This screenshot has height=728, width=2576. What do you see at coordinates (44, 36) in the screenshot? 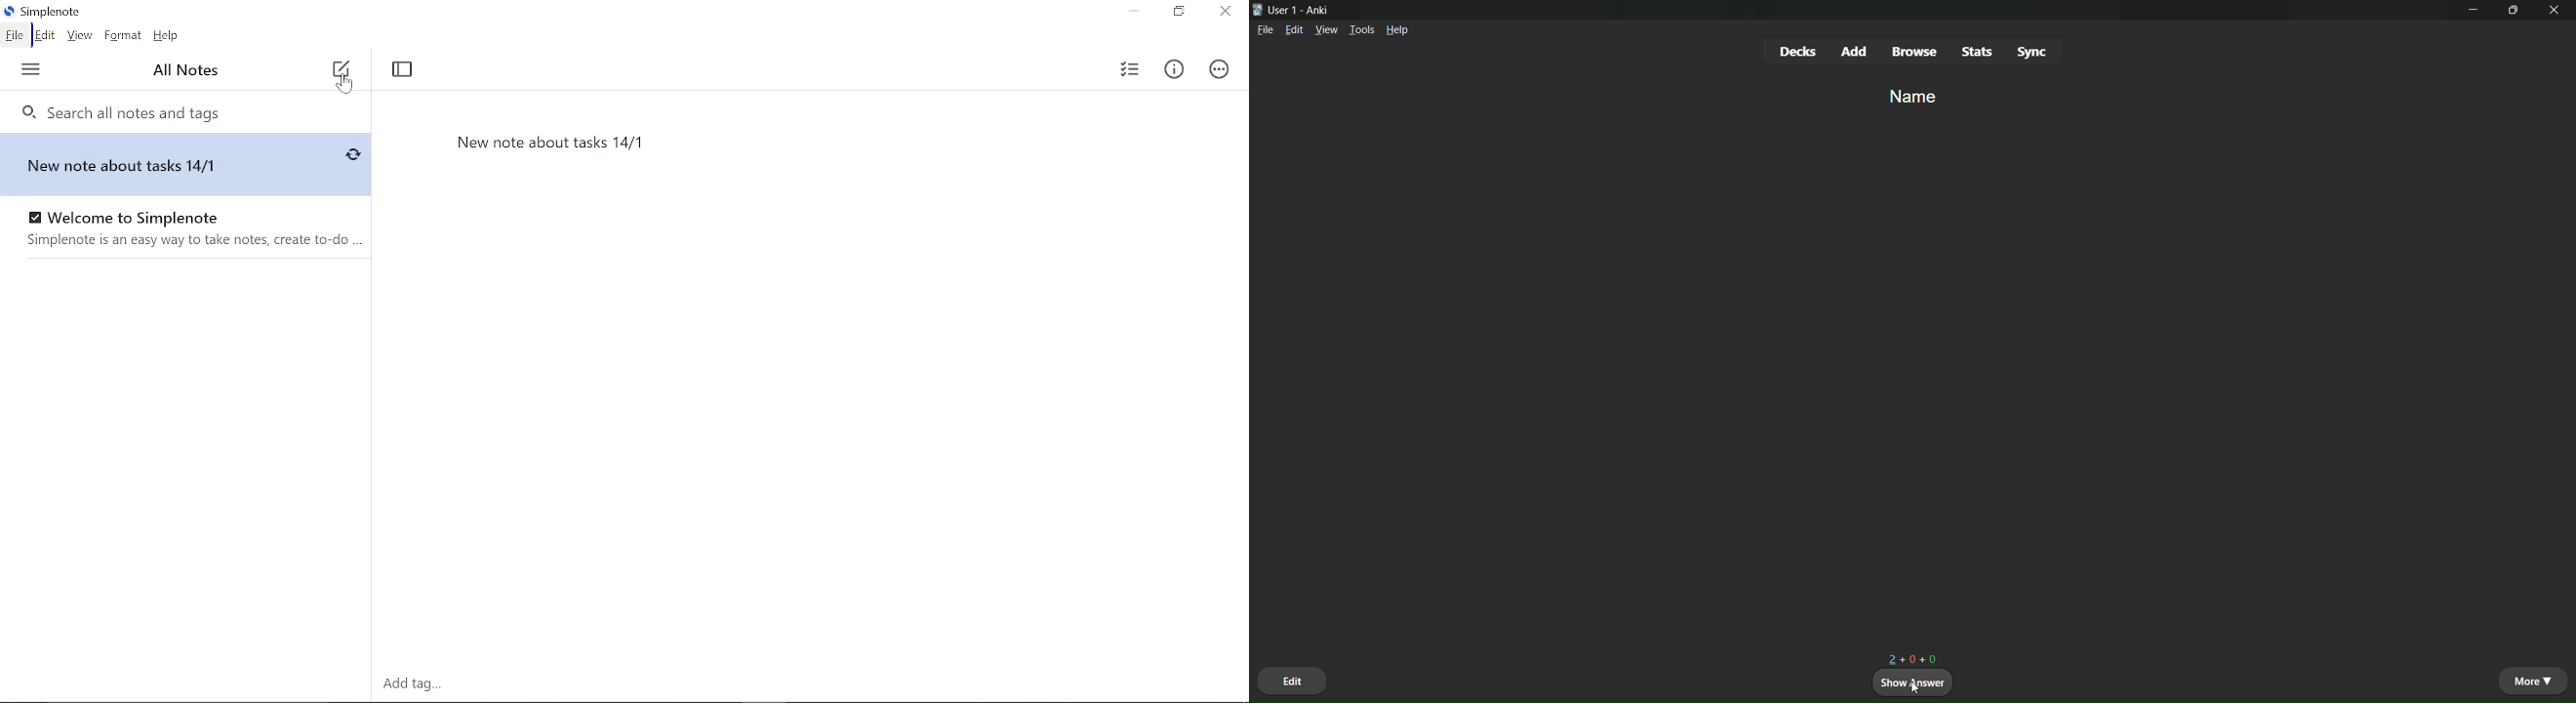
I see `Edit` at bounding box center [44, 36].